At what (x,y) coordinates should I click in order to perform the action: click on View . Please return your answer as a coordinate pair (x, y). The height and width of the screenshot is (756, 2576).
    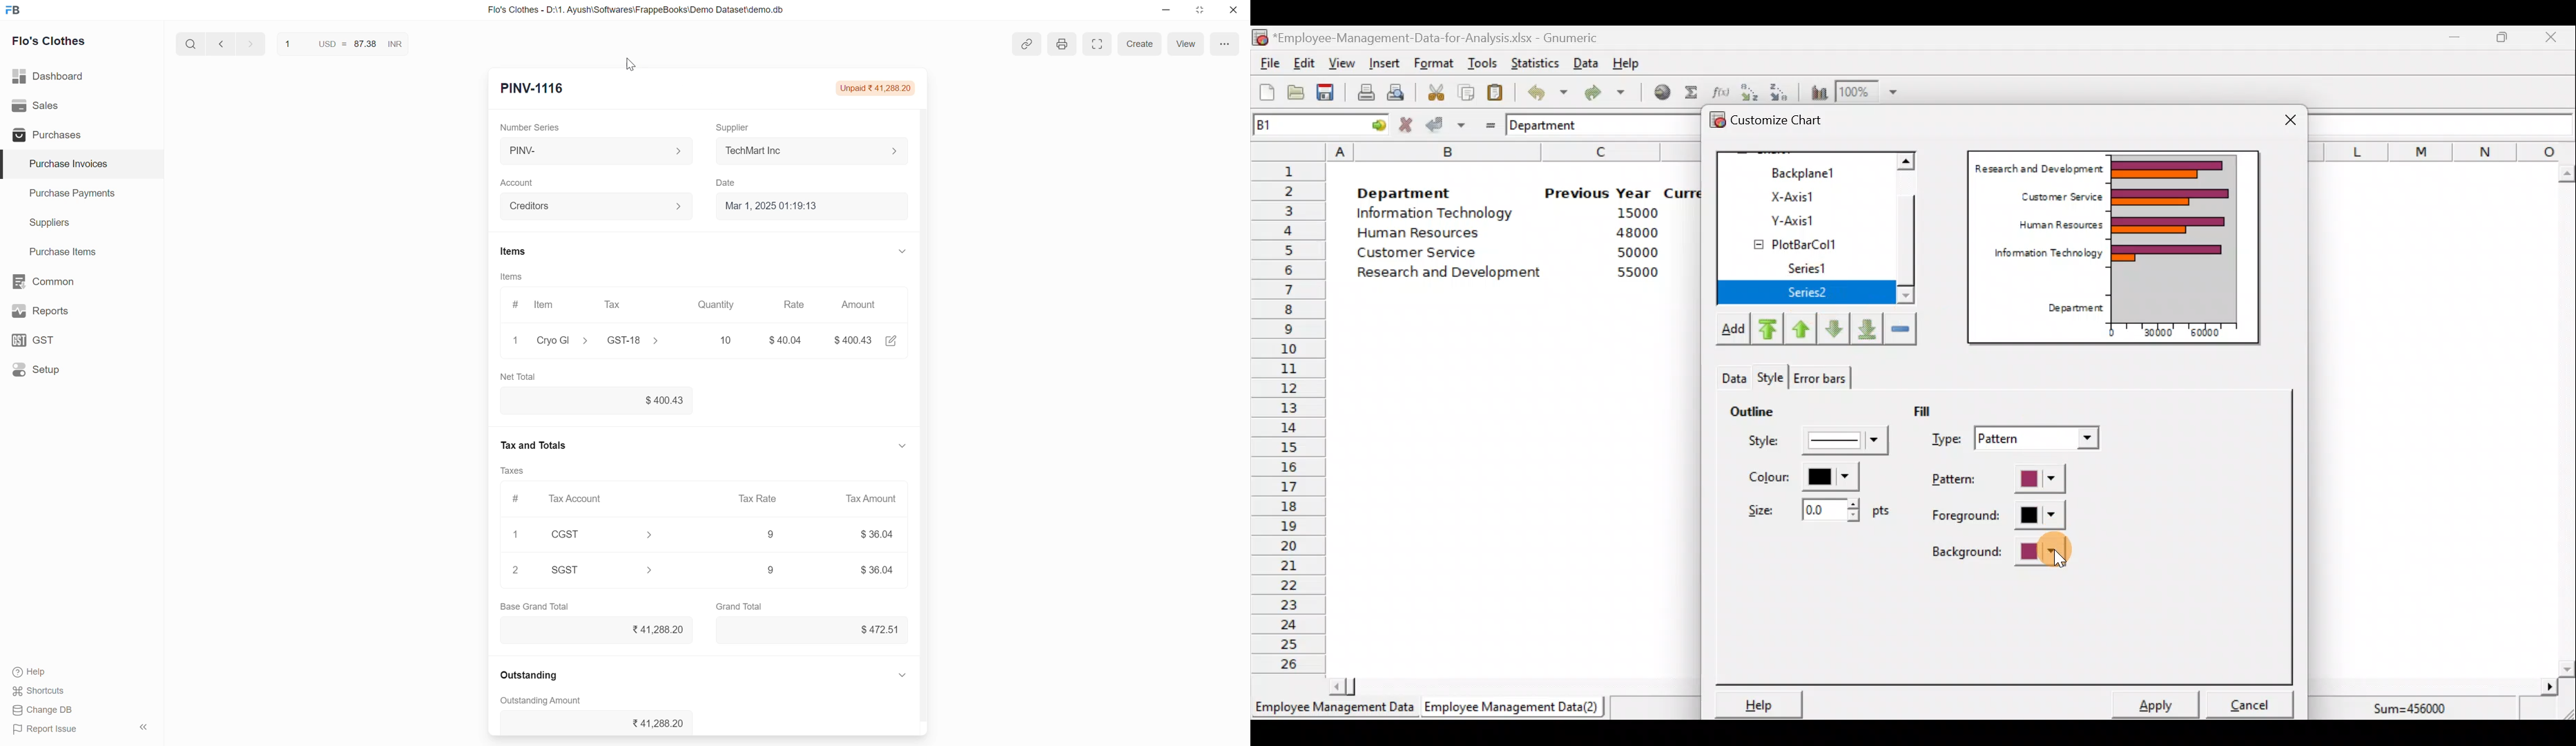
    Looking at the image, I should click on (1184, 44).